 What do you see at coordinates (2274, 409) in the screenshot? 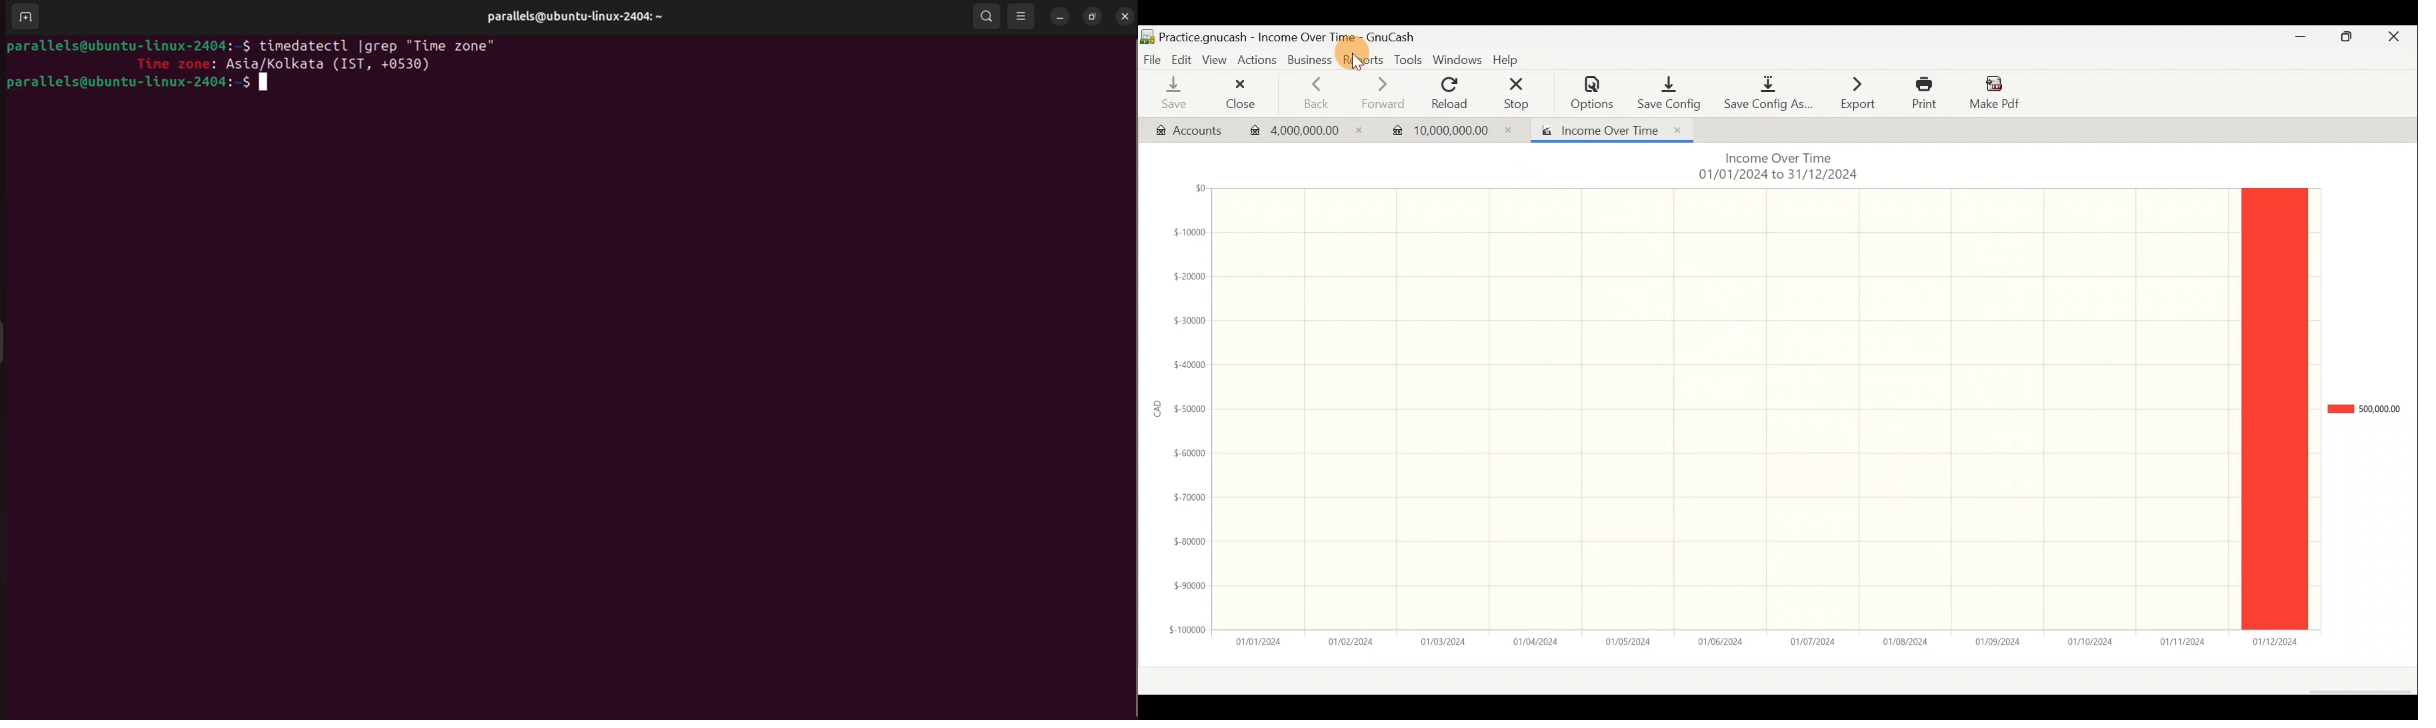
I see `Bar` at bounding box center [2274, 409].